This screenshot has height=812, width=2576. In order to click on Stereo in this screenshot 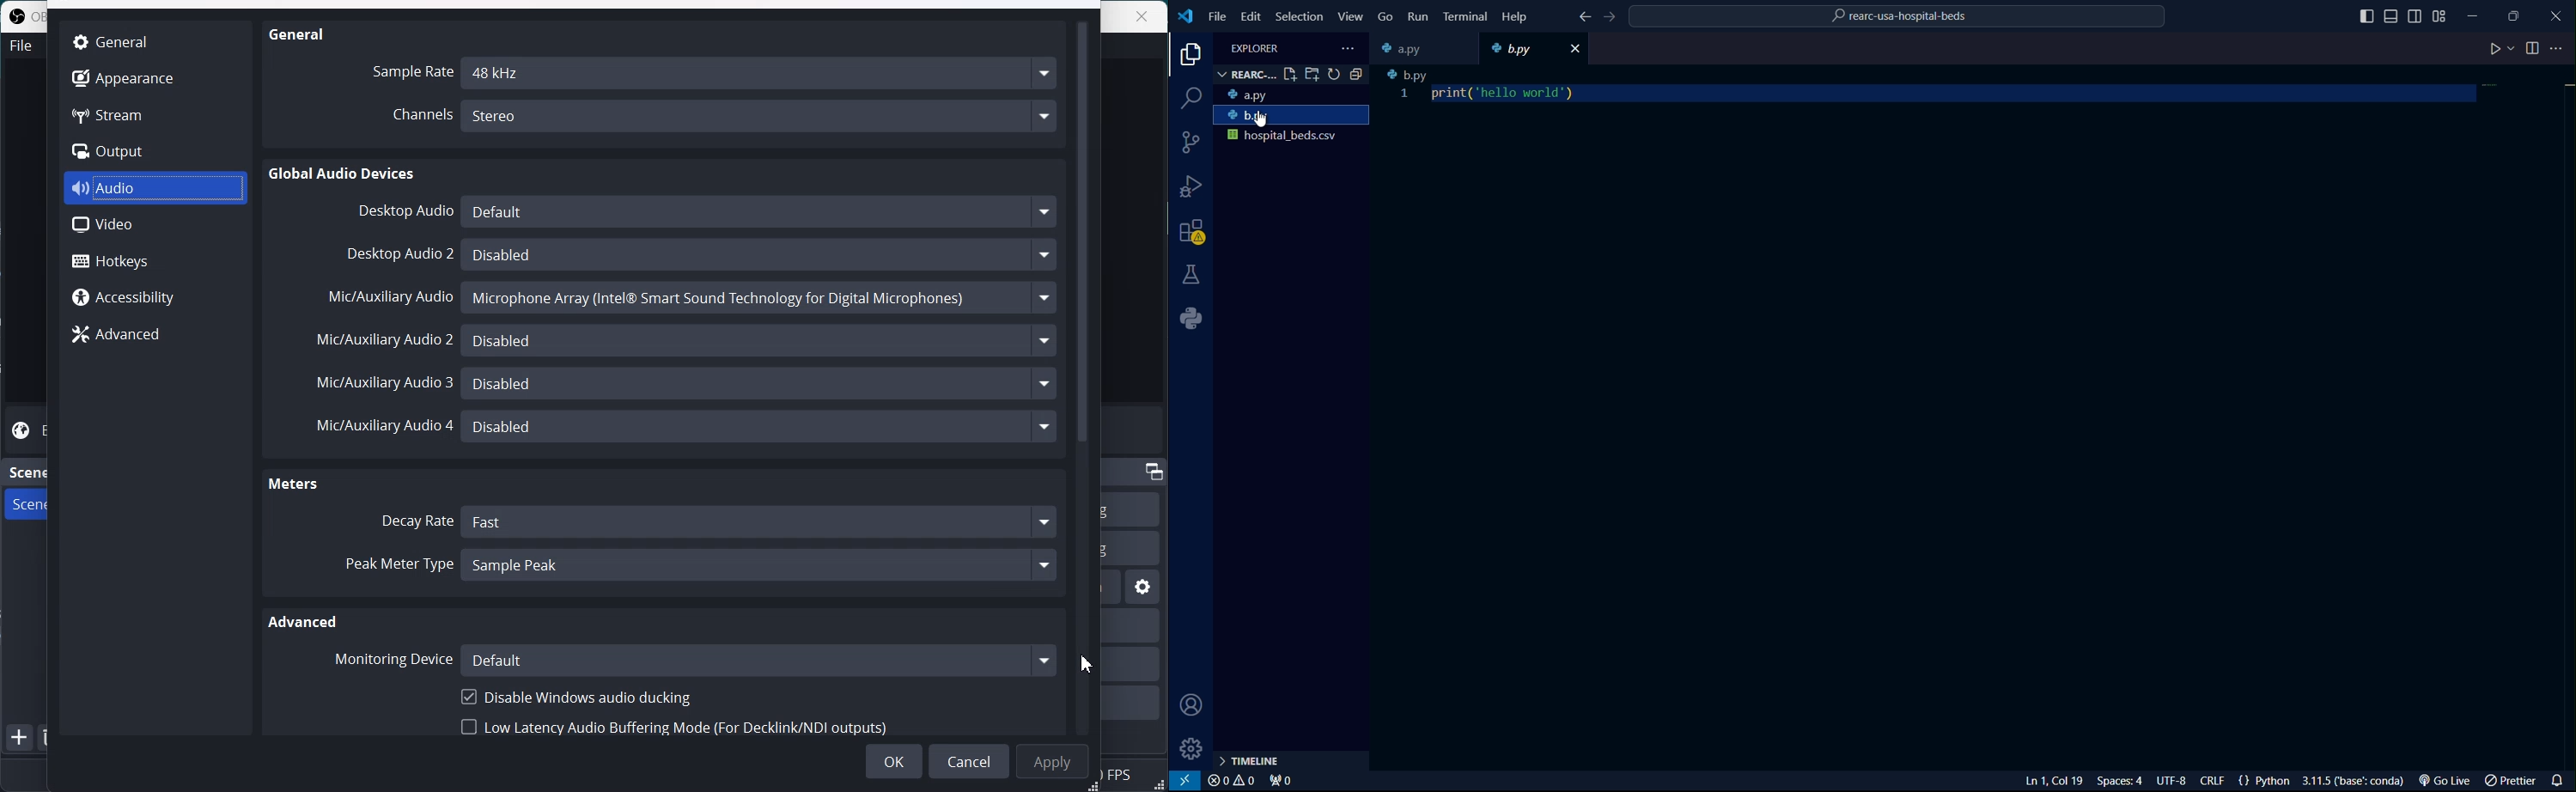, I will do `click(762, 117)`.